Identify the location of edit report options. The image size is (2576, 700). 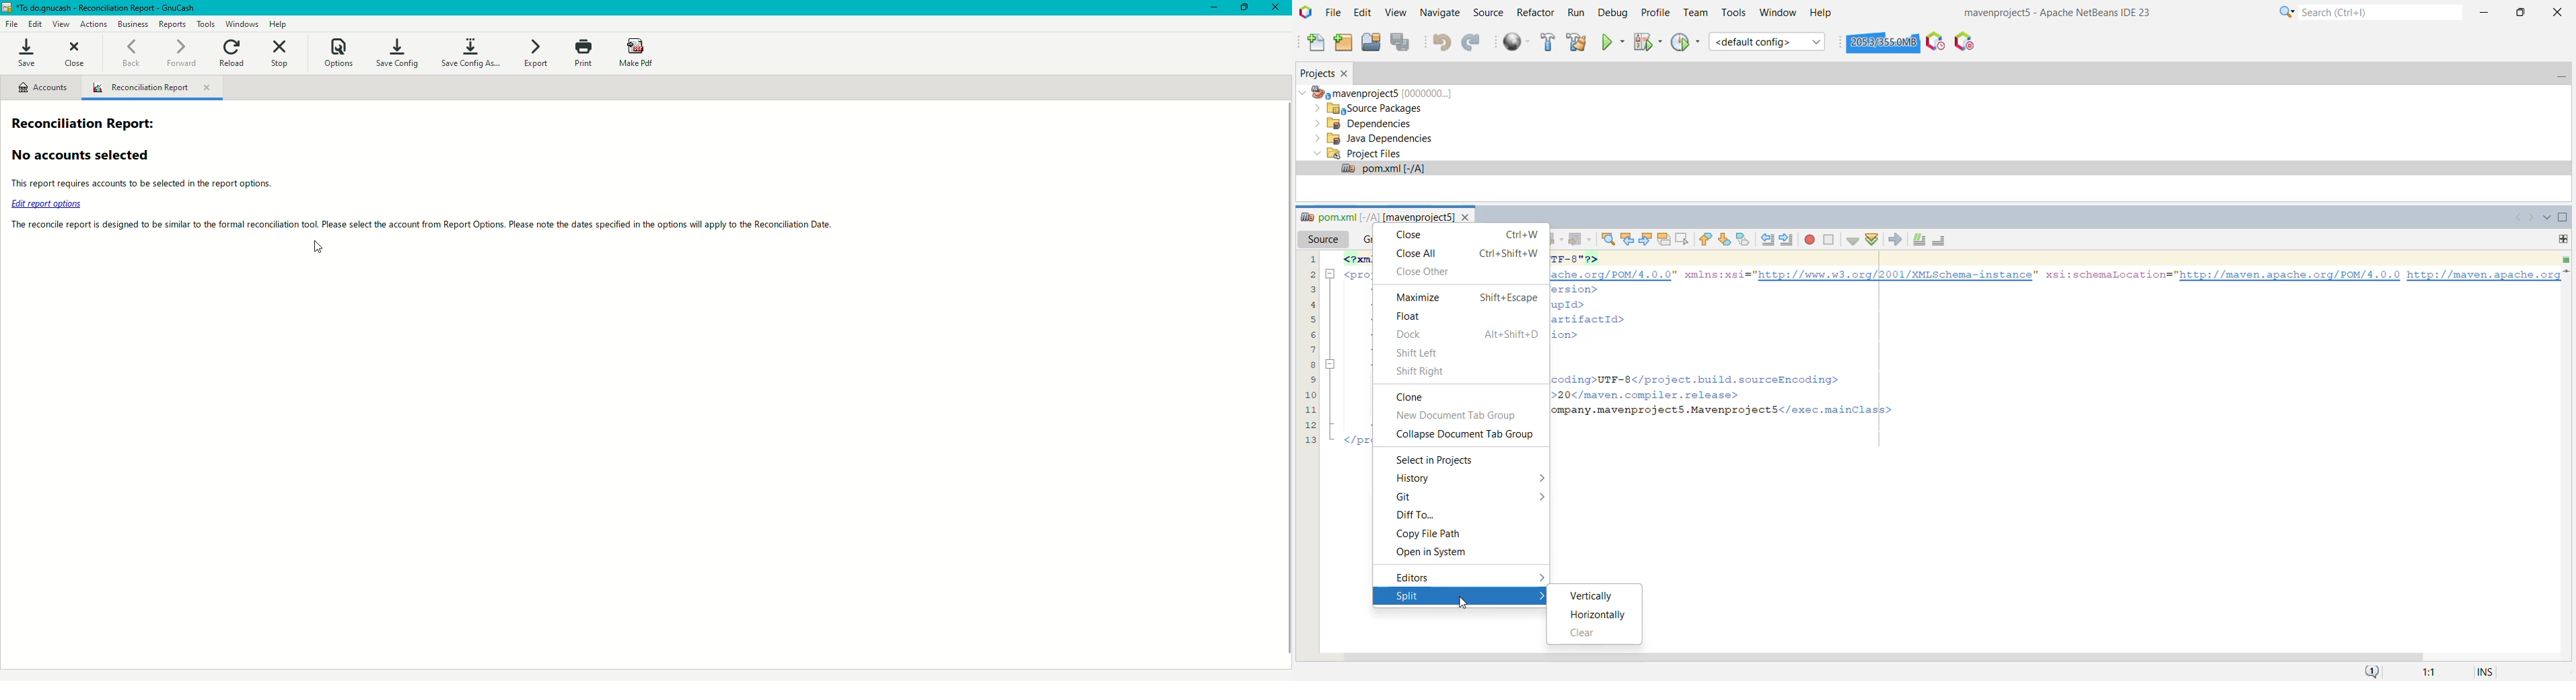
(50, 205).